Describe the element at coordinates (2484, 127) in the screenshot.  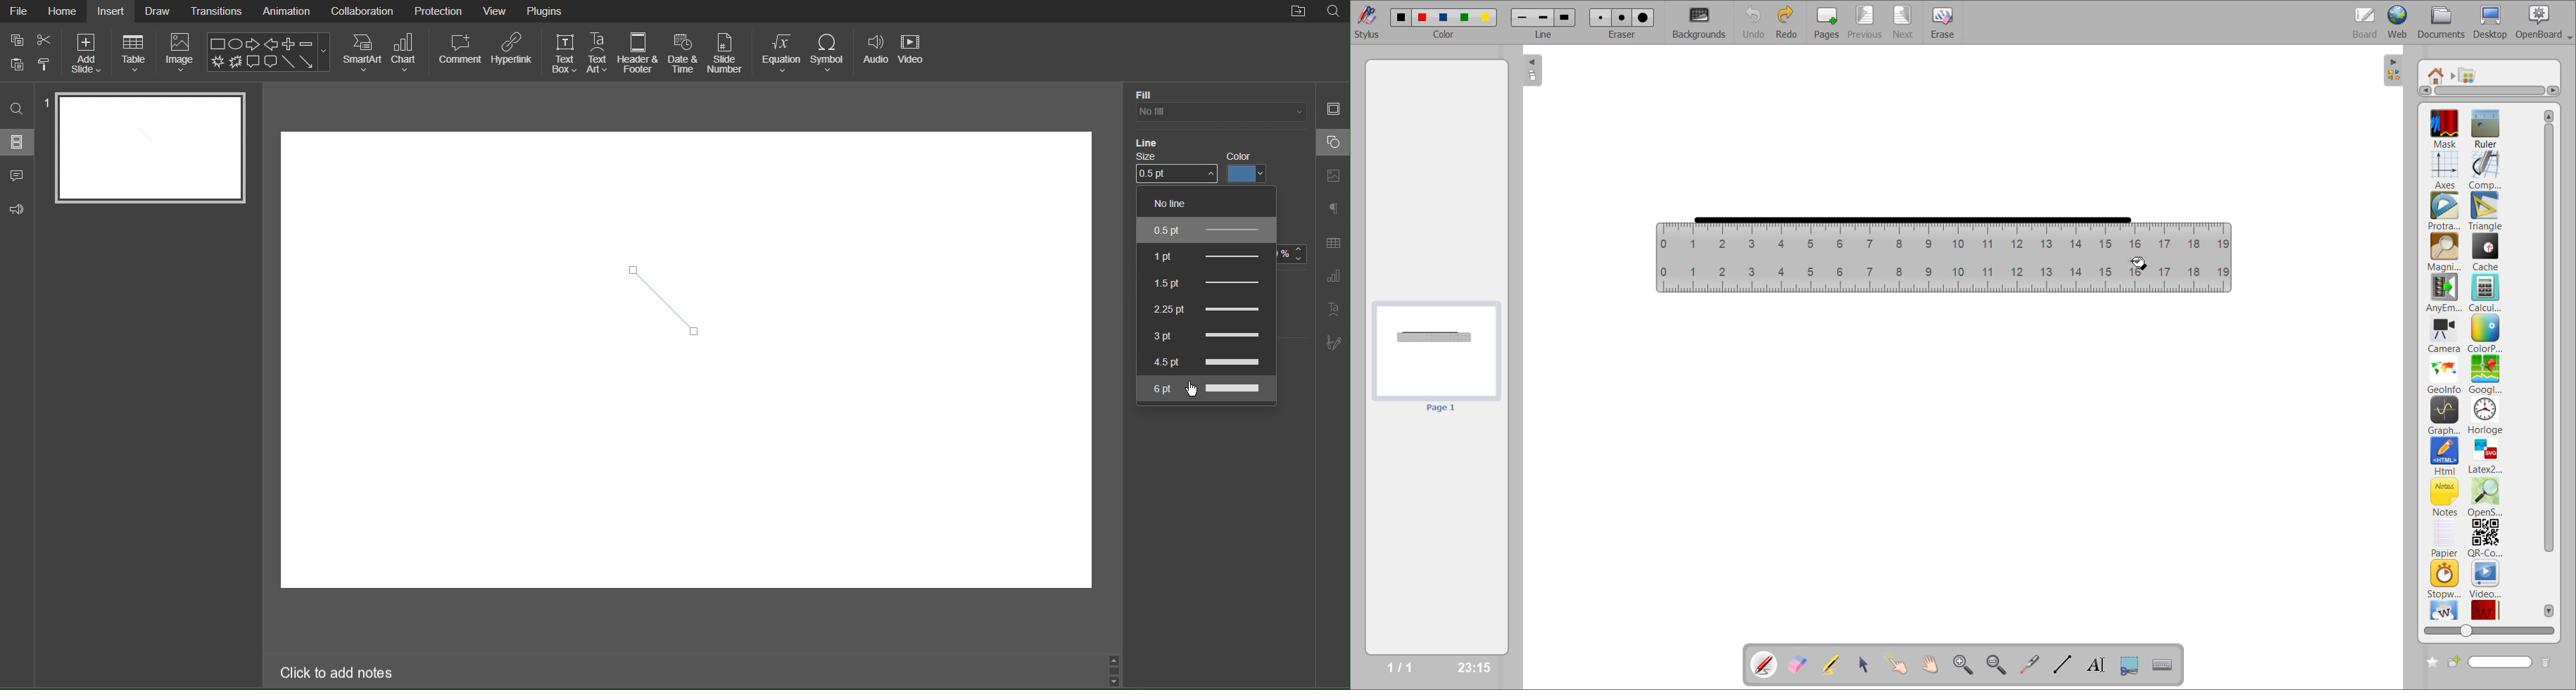
I see `ruler` at that location.